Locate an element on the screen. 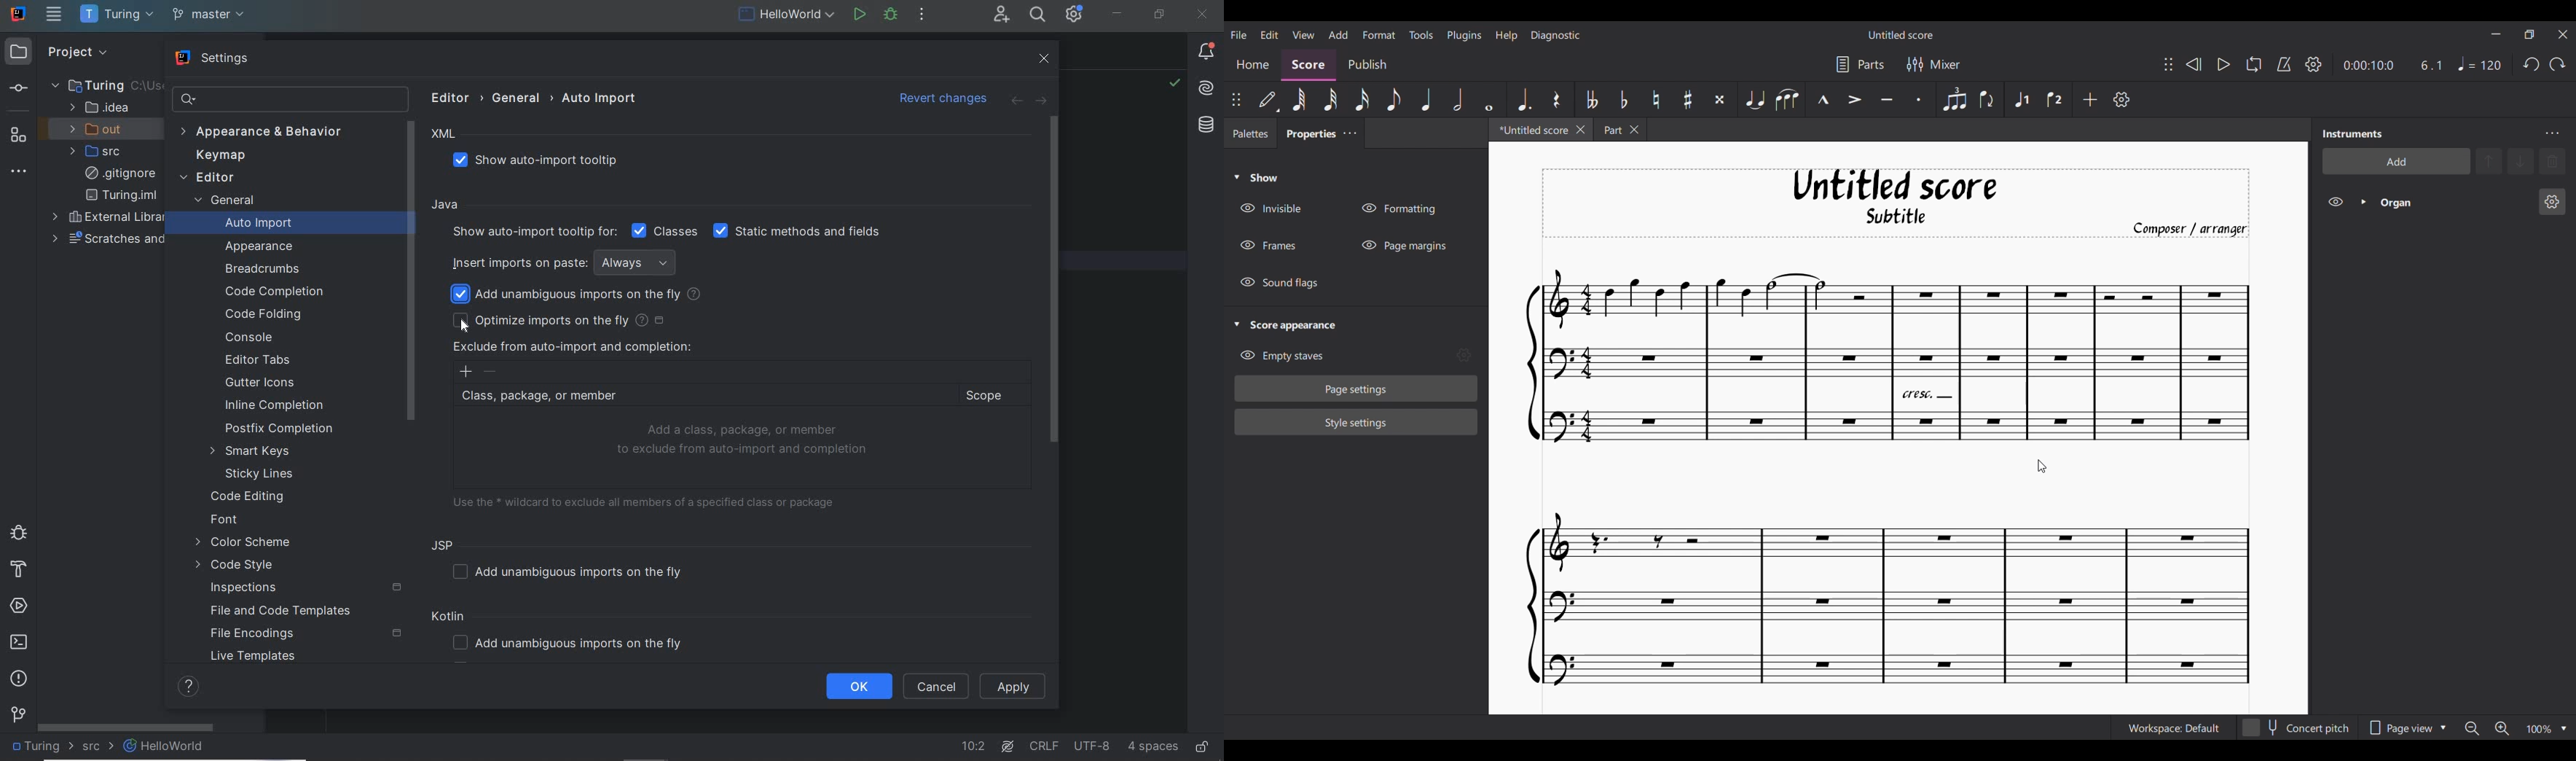 Image resolution: width=2576 pixels, height=784 pixels. 16th note is located at coordinates (1362, 100).